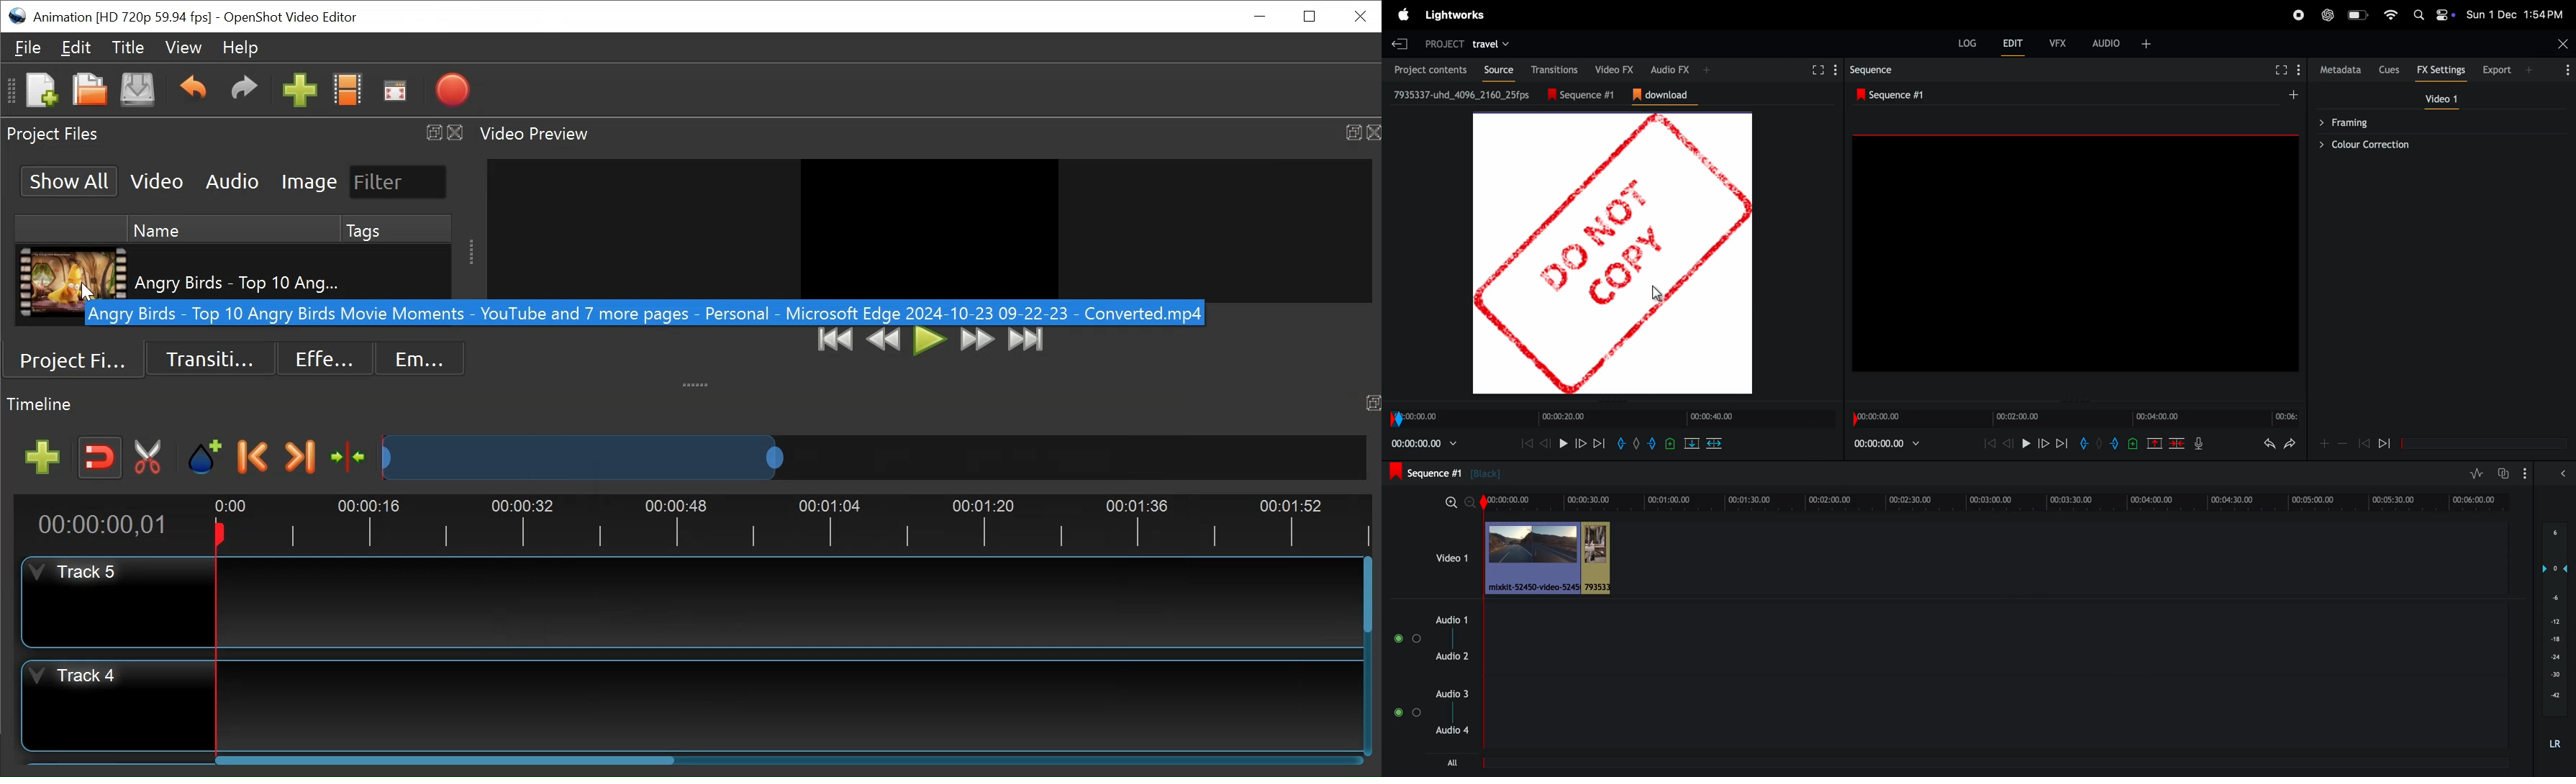 Image resolution: width=2576 pixels, height=784 pixels. What do you see at coordinates (1404, 15) in the screenshot?
I see `Apple logo` at bounding box center [1404, 15].